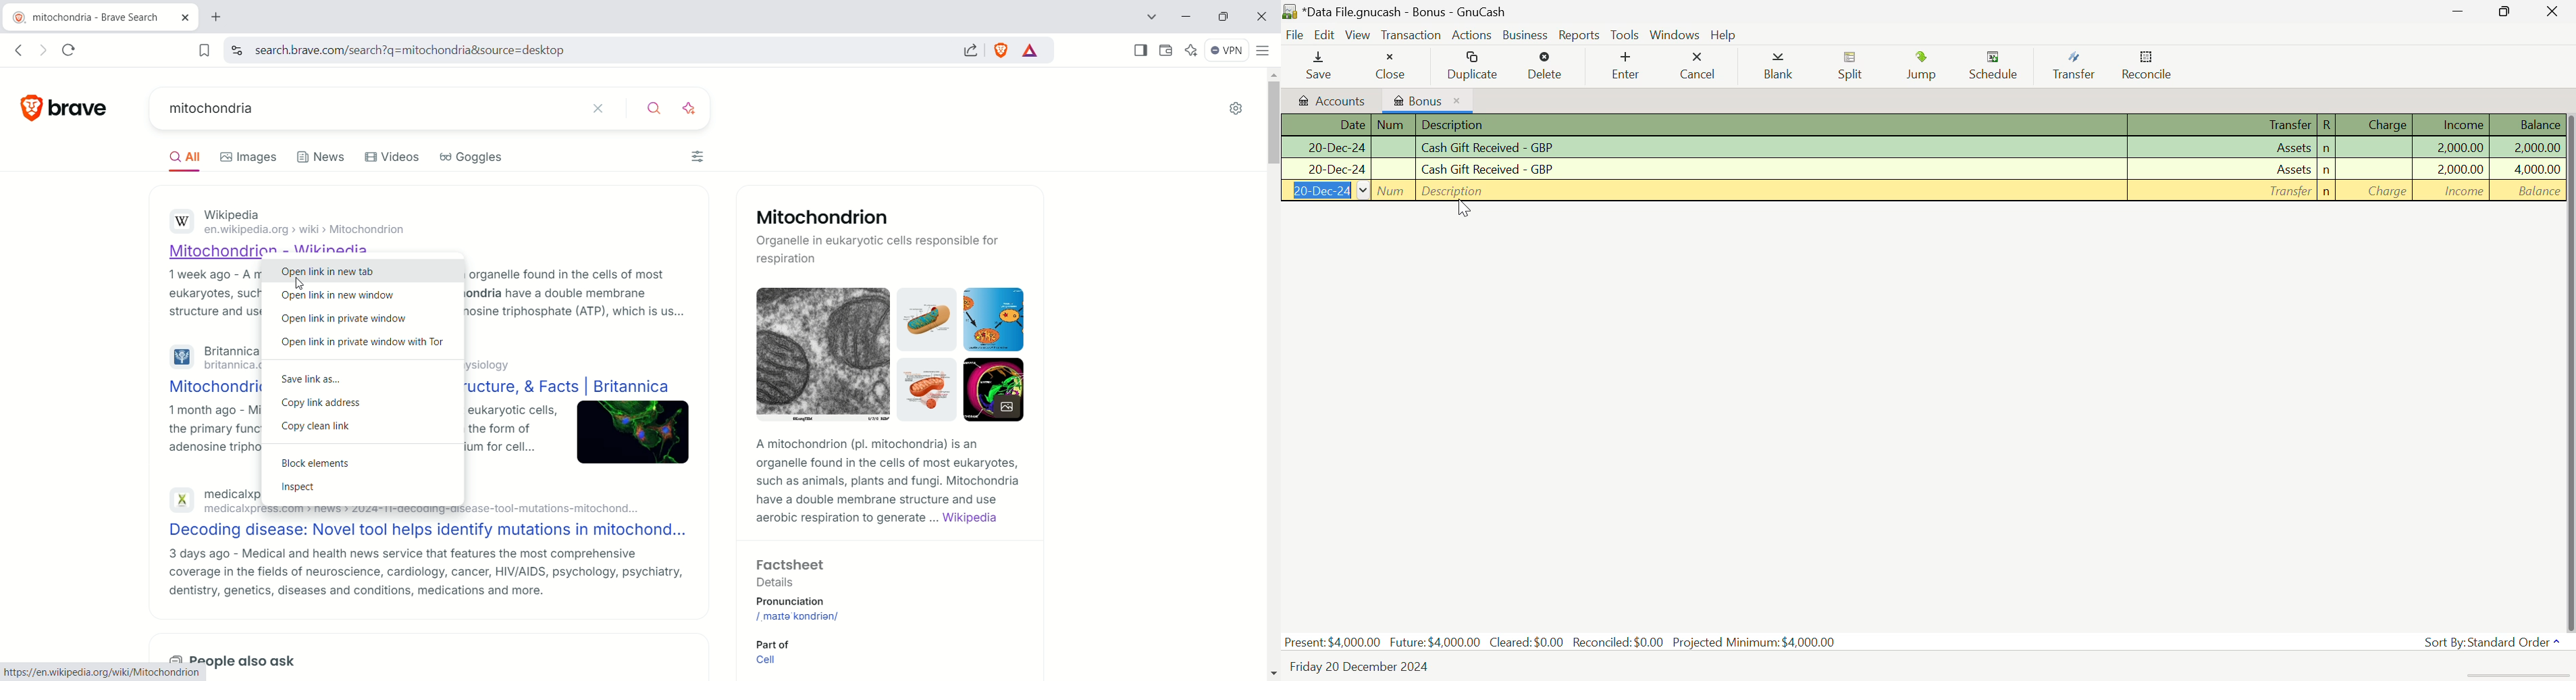 Image resolution: width=2576 pixels, height=700 pixels. What do you see at coordinates (2555, 10) in the screenshot?
I see `Close Window` at bounding box center [2555, 10].